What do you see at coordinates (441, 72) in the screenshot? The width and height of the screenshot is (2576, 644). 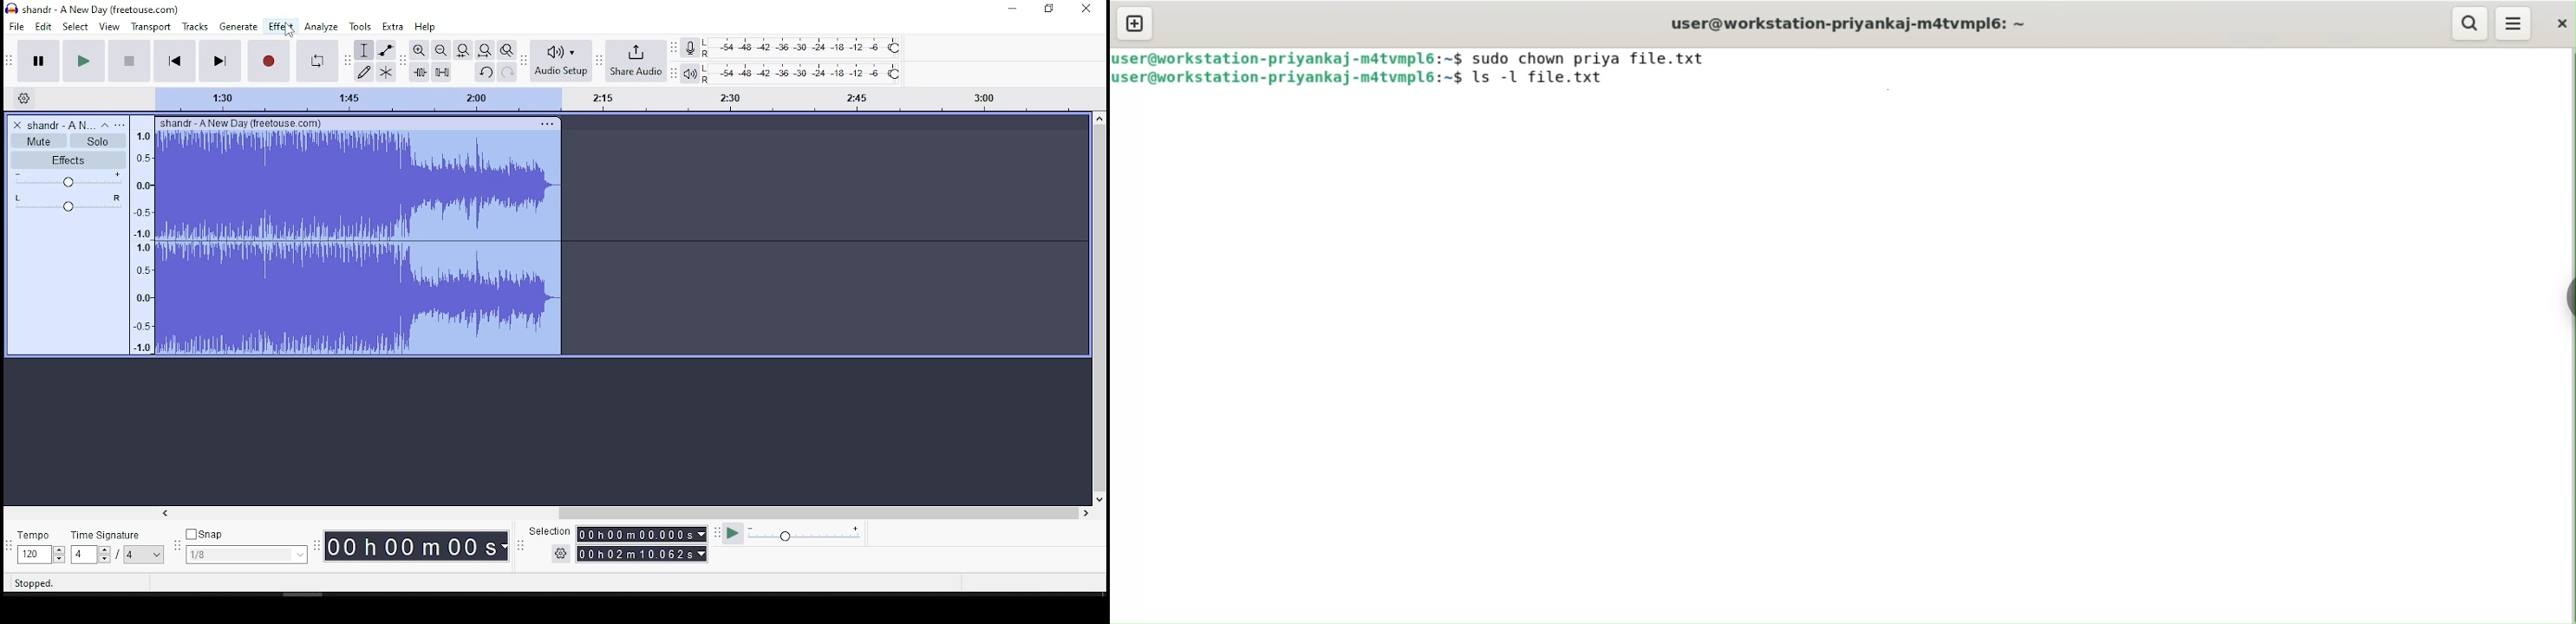 I see `silence audio selection` at bounding box center [441, 72].